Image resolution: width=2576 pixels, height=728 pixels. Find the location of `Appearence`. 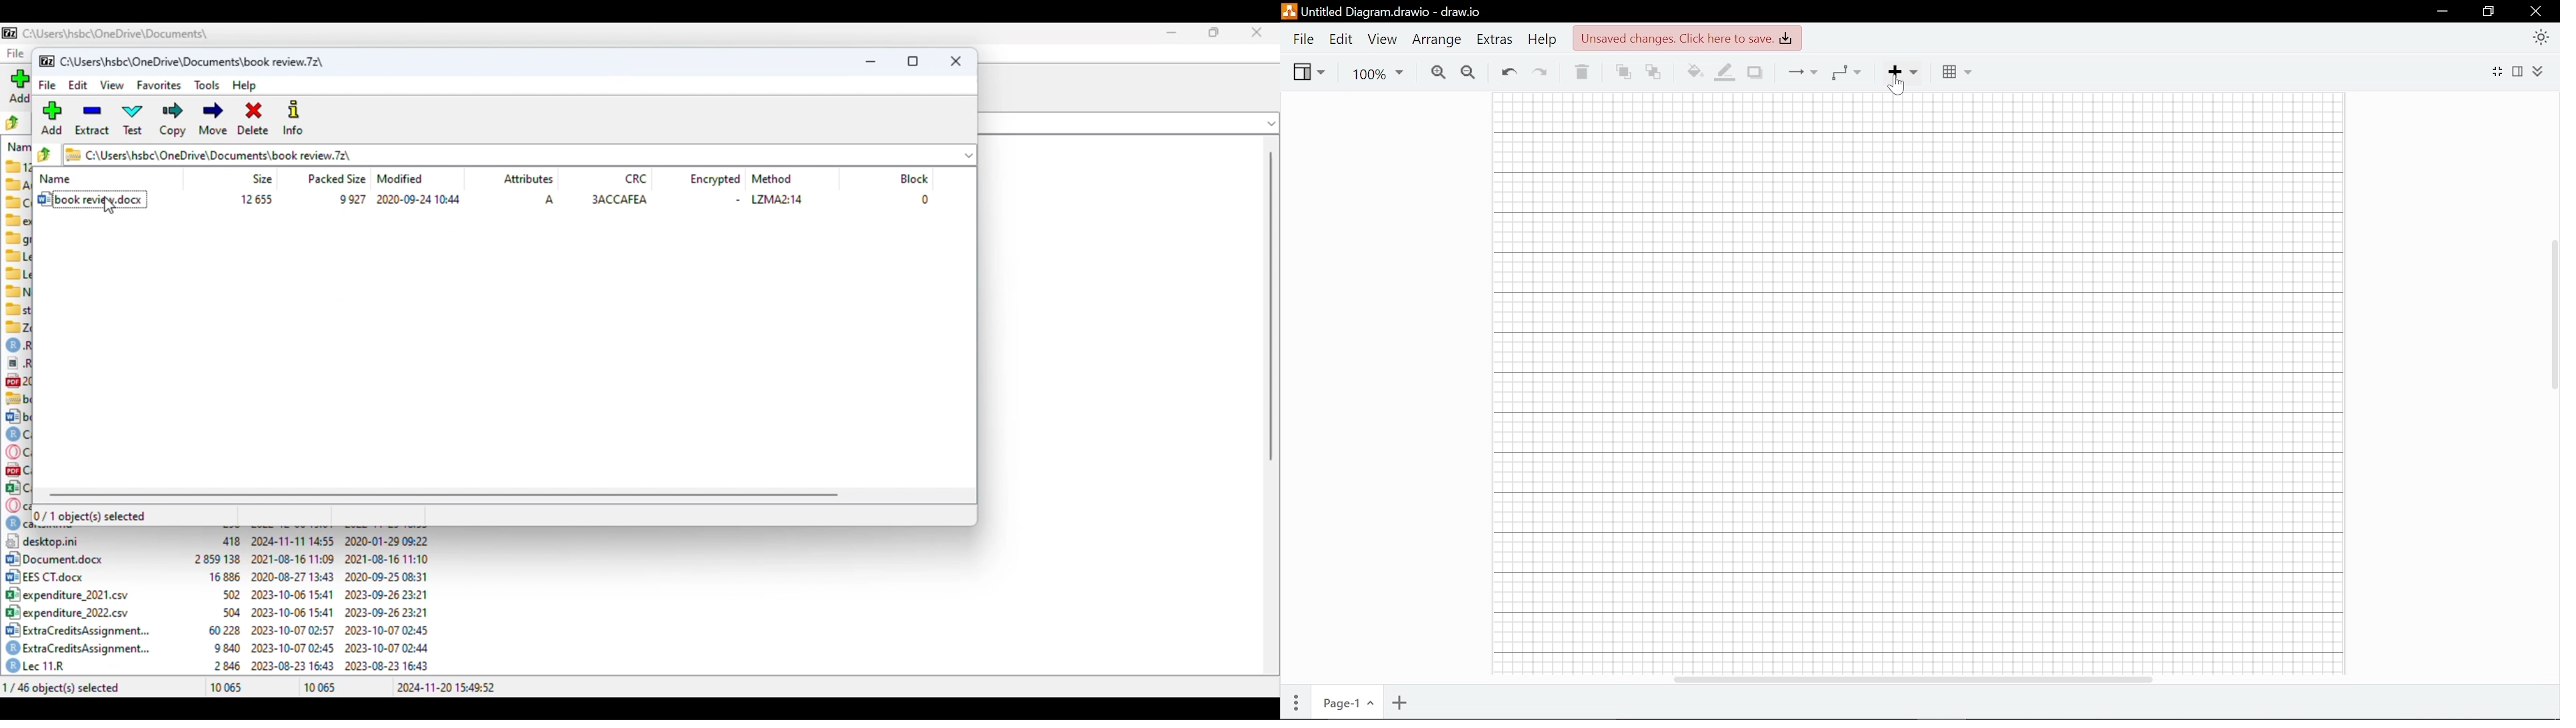

Appearence is located at coordinates (2542, 37).